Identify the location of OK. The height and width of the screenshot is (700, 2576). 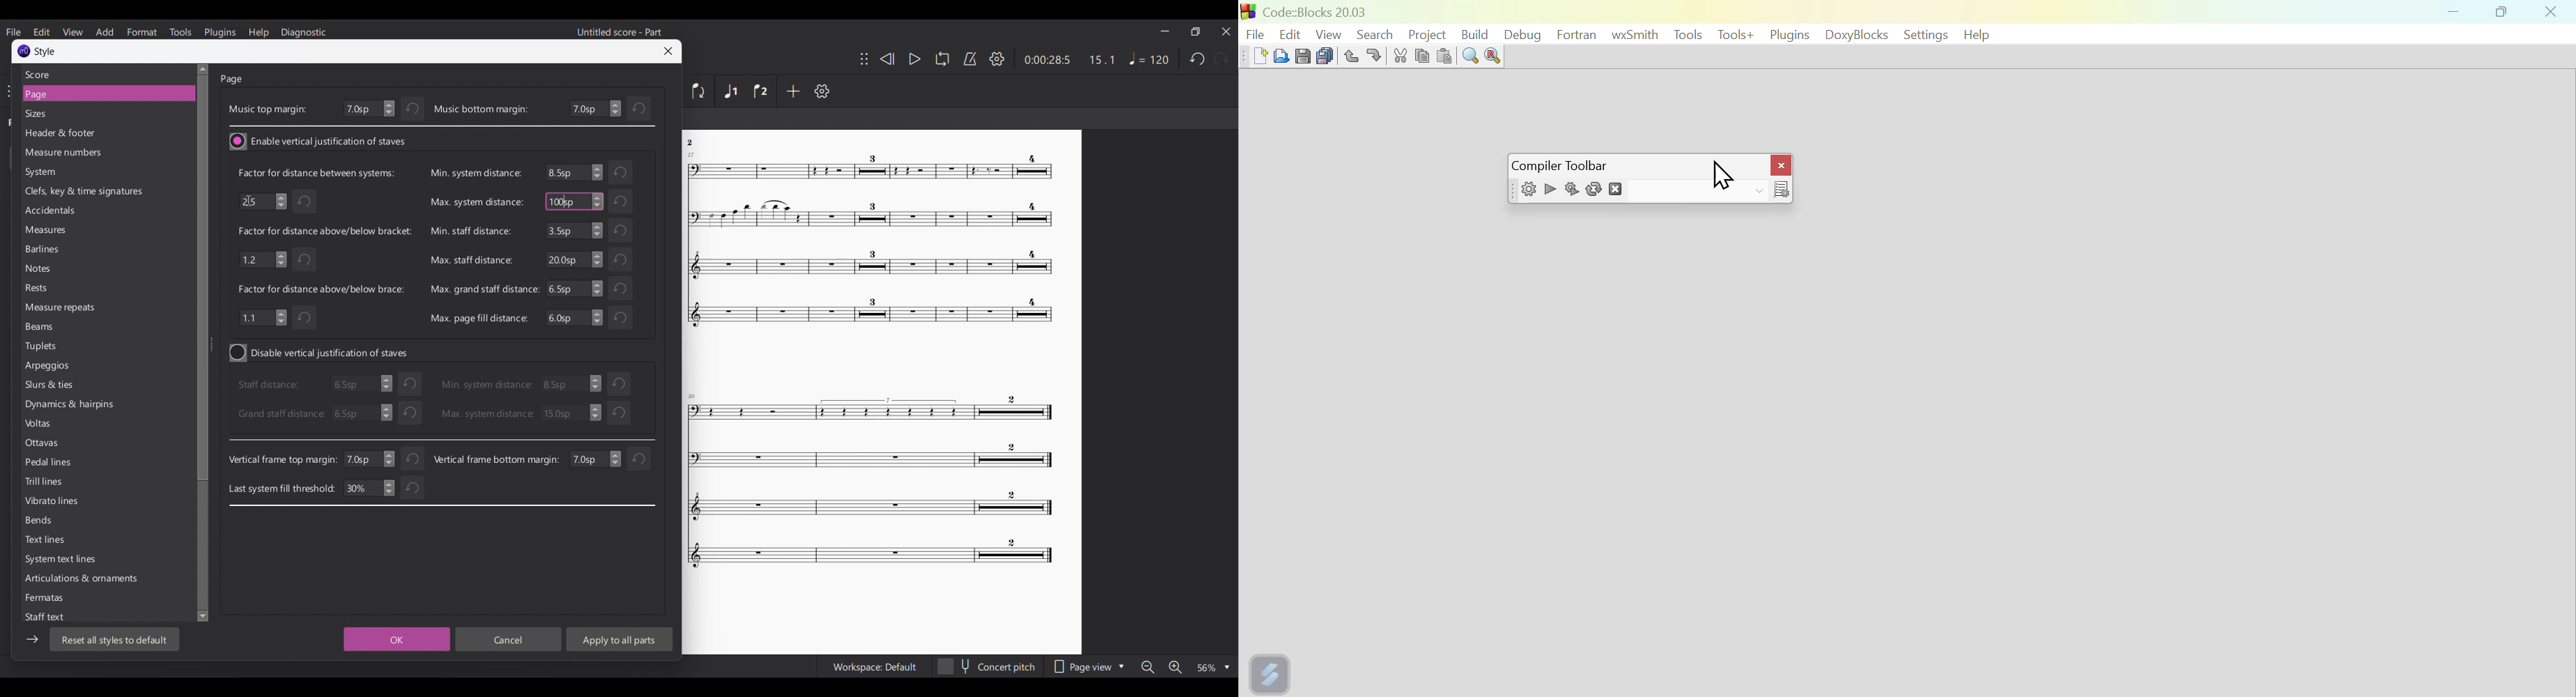
(394, 640).